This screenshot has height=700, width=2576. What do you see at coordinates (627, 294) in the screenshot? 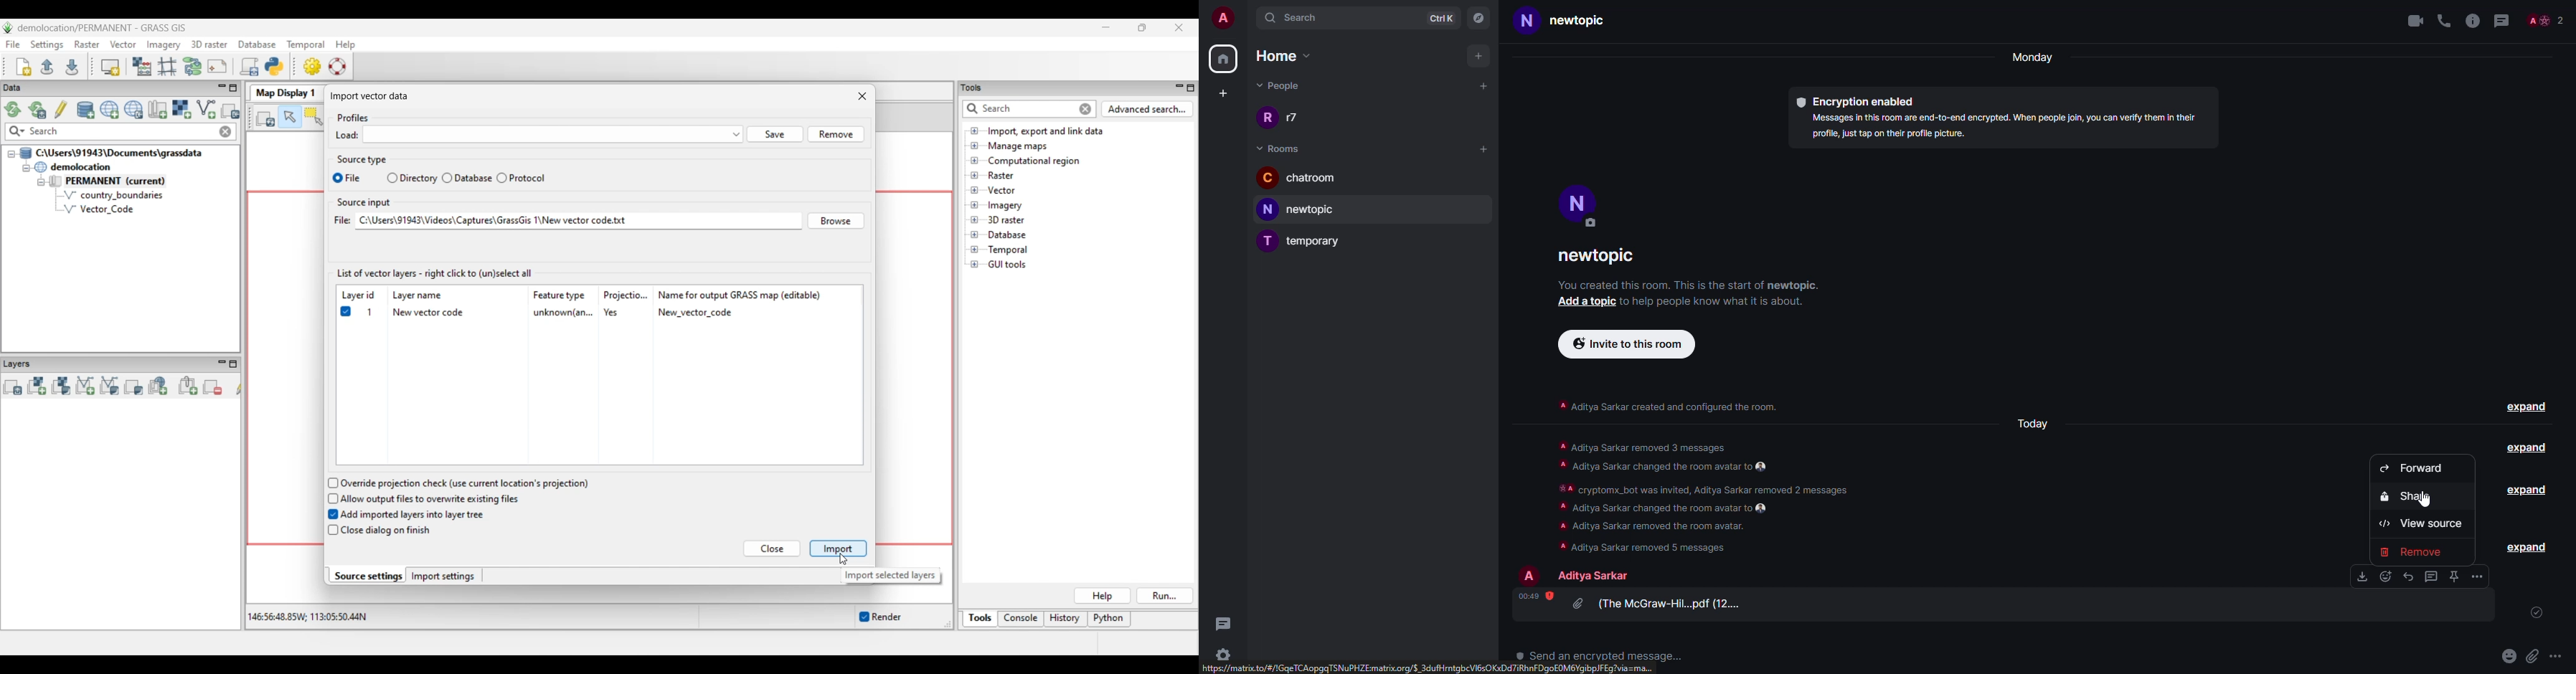
I see `Projectio...` at bounding box center [627, 294].